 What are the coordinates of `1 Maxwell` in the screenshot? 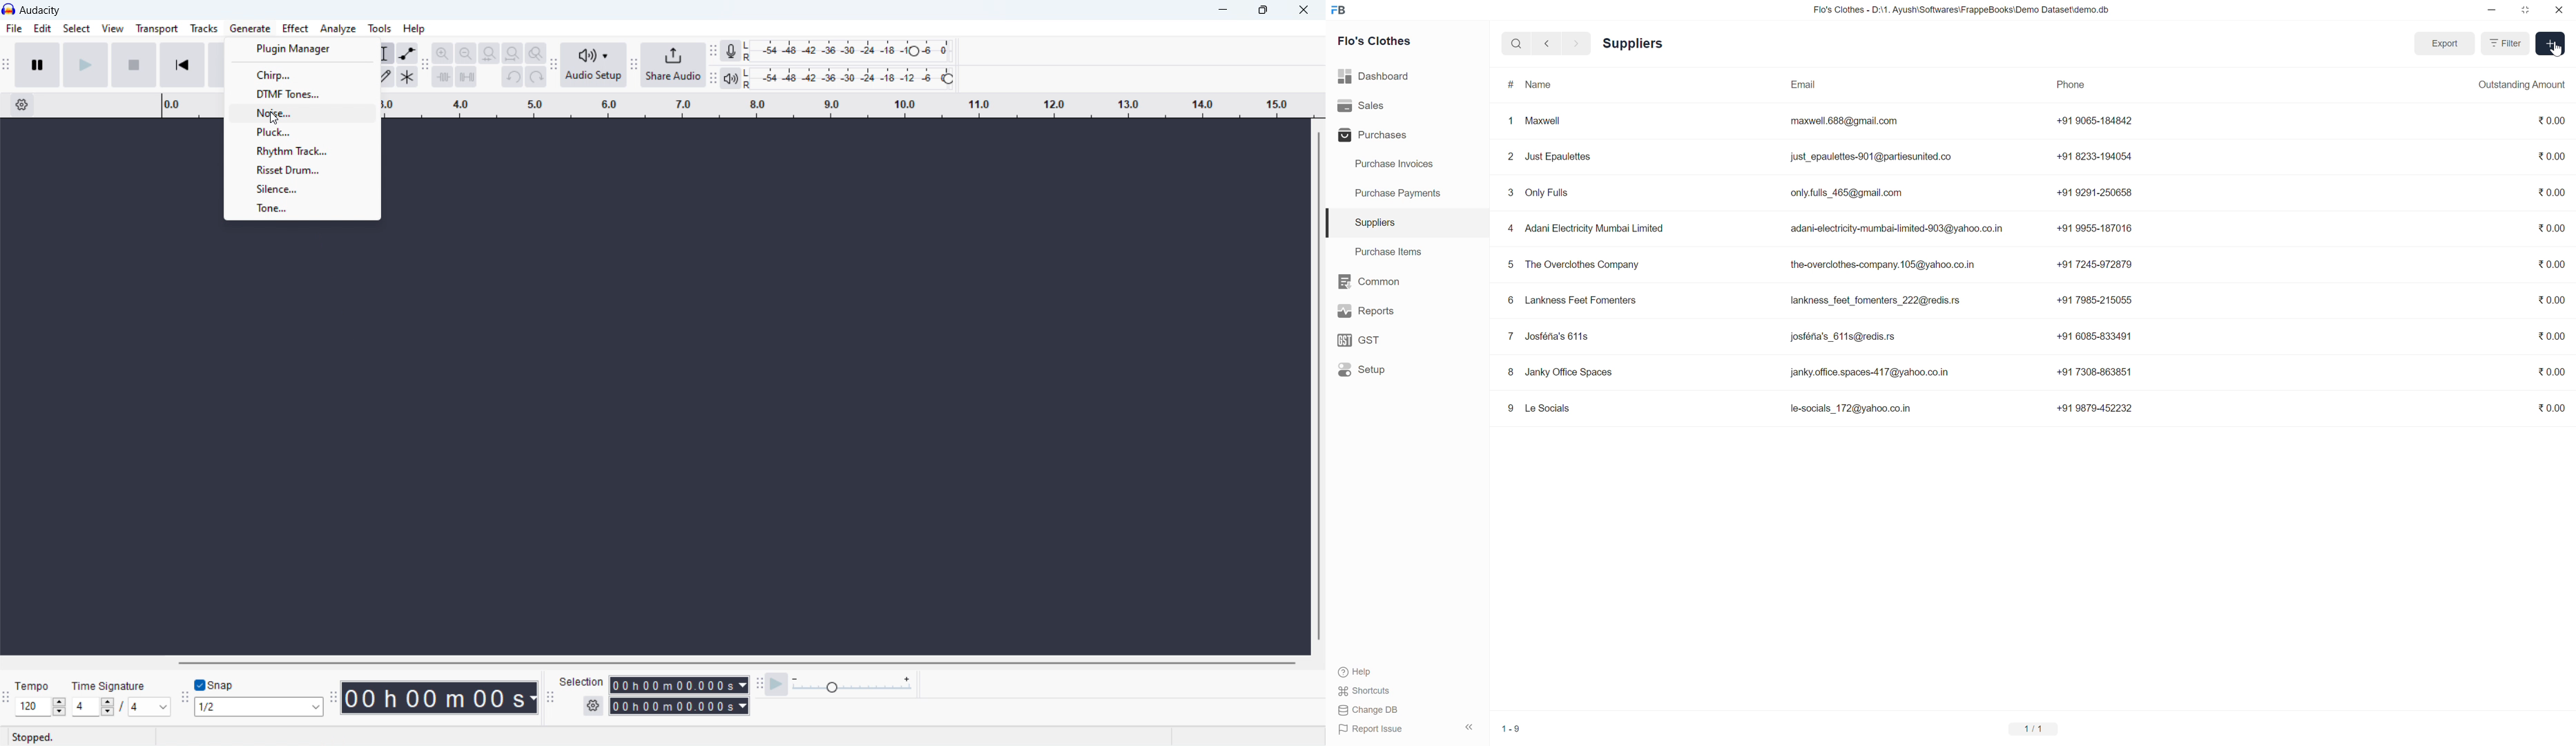 It's located at (1536, 120).